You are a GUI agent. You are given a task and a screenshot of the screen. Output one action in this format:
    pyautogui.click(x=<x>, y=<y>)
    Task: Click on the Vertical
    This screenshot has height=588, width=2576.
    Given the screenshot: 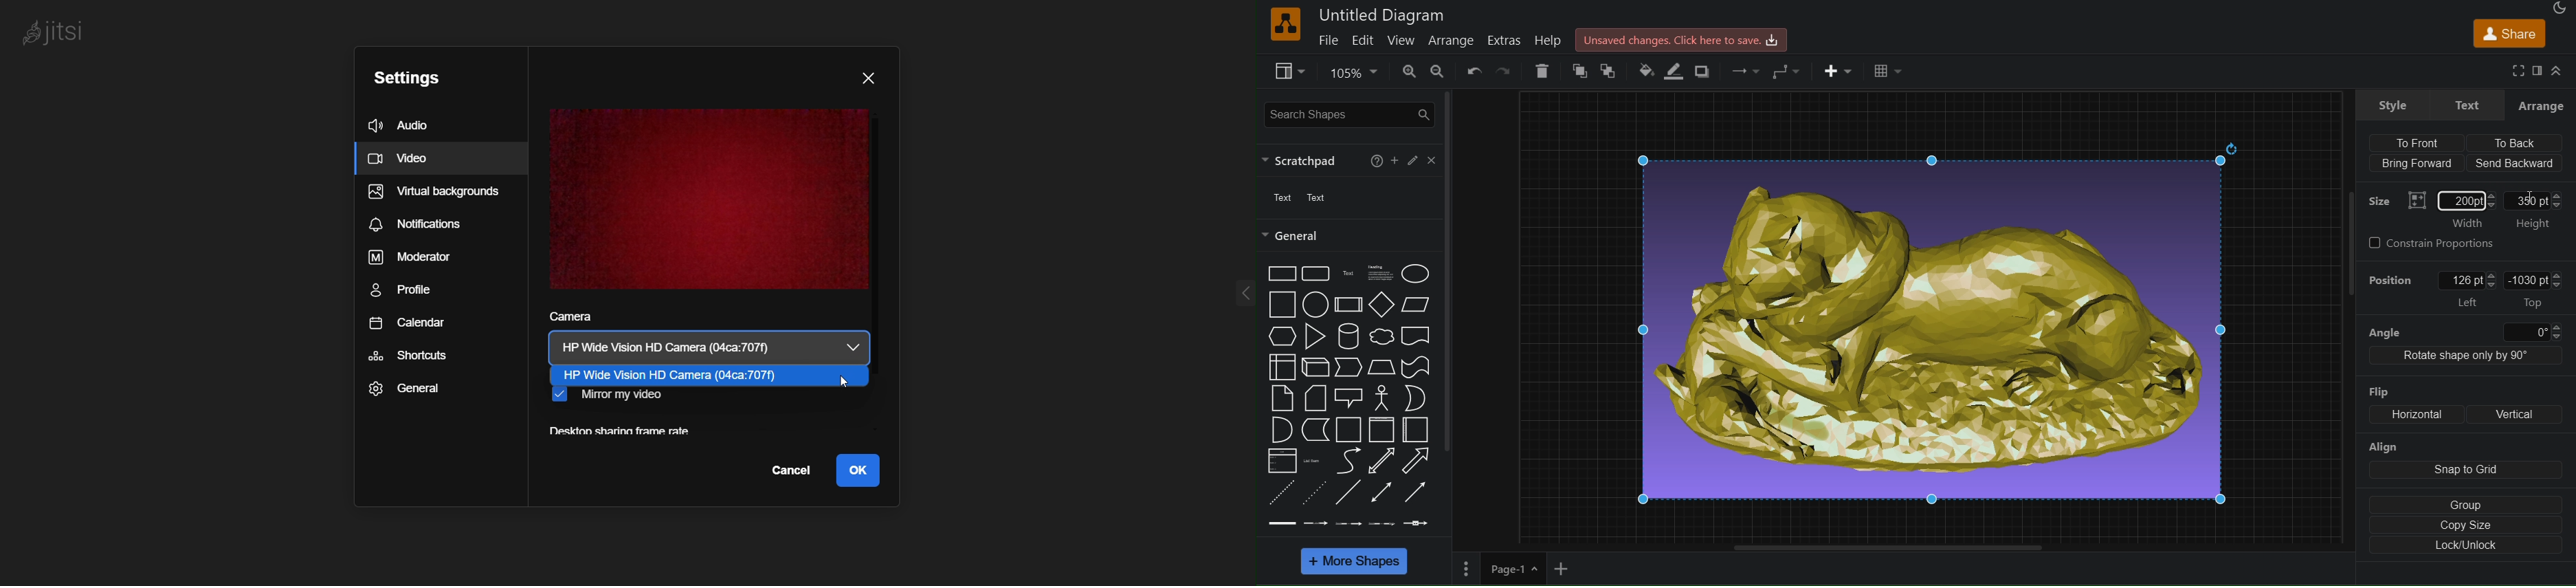 What is the action you would take?
    pyautogui.click(x=2520, y=413)
    